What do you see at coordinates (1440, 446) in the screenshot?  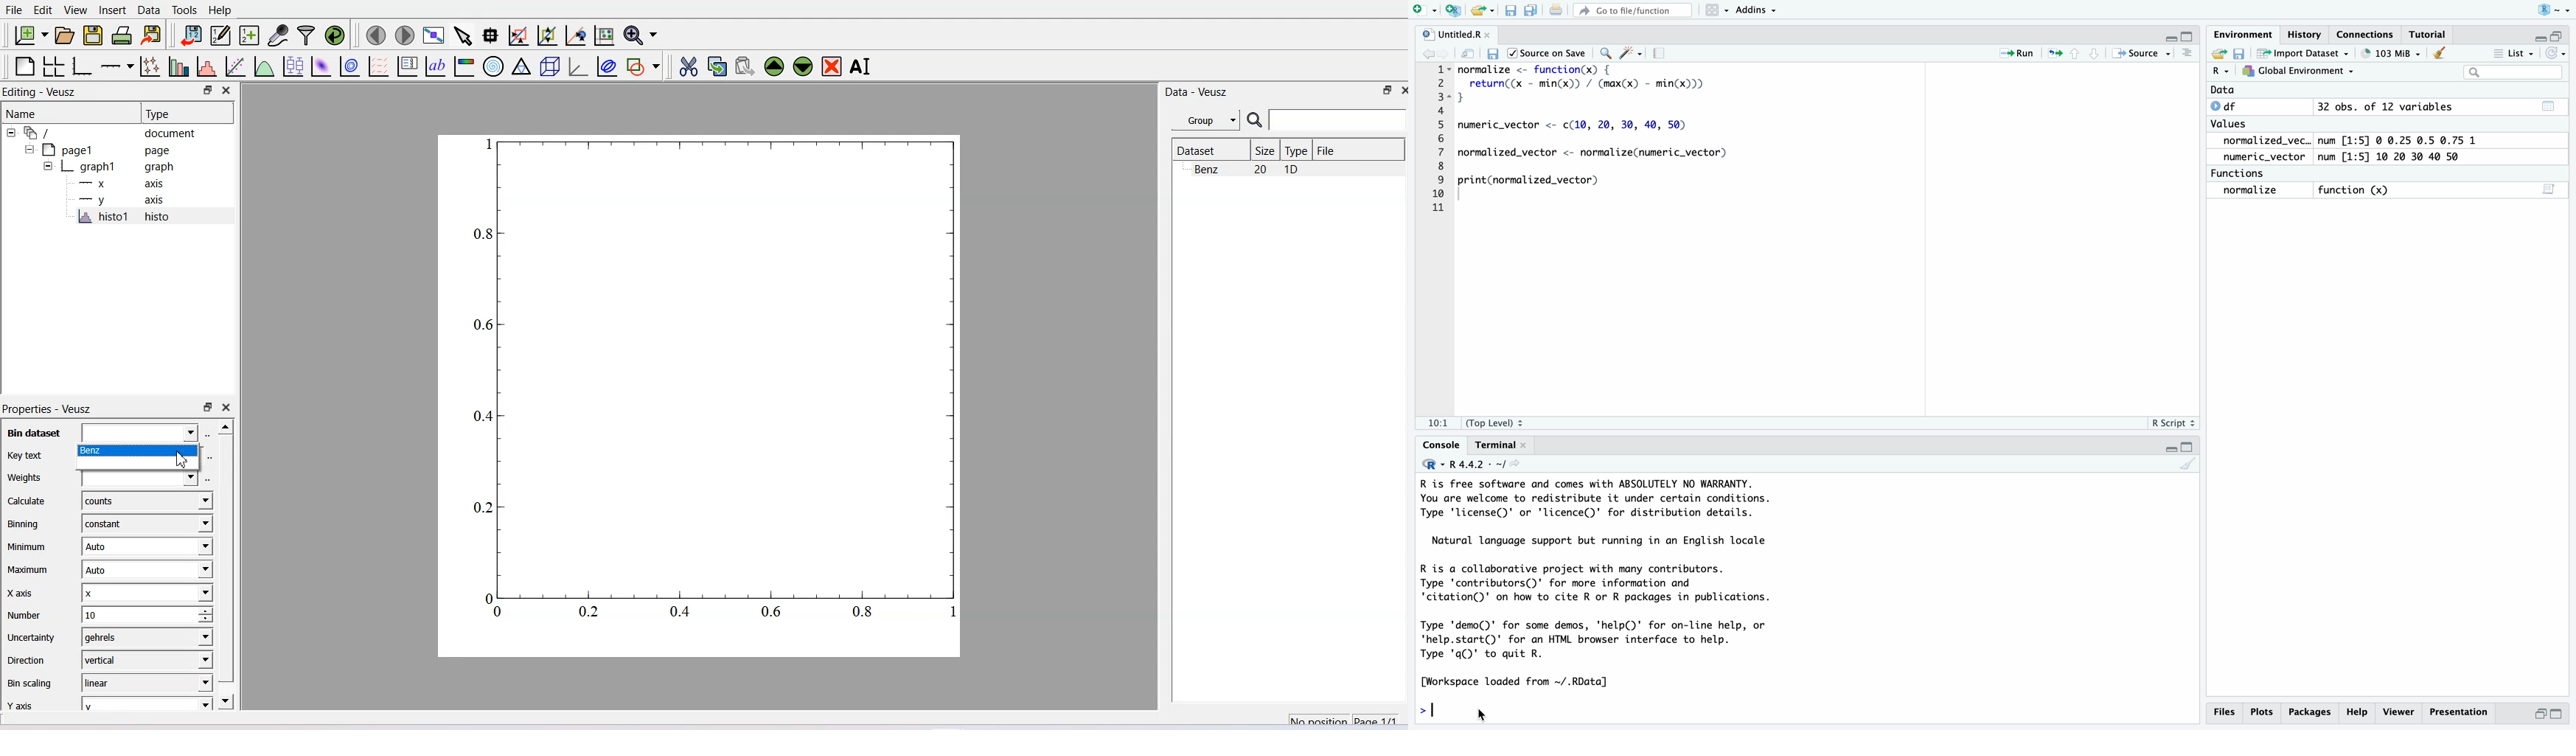 I see `Console` at bounding box center [1440, 446].